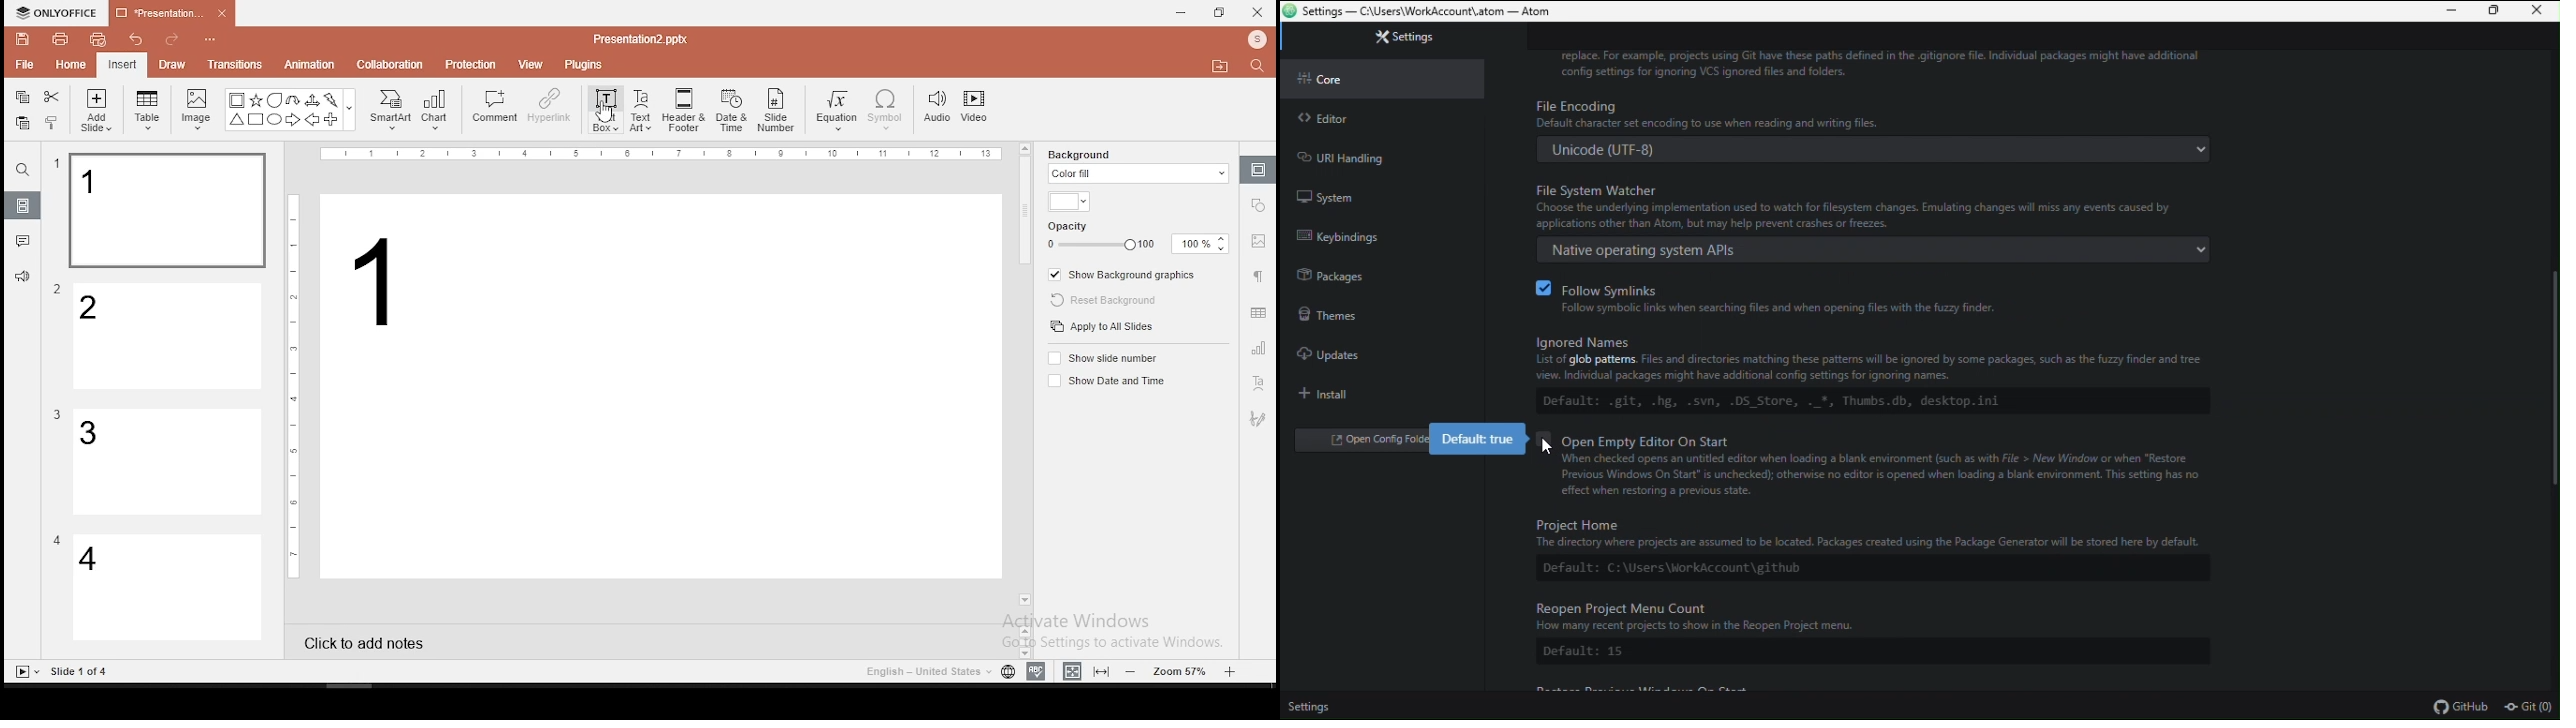 Image resolution: width=2576 pixels, height=728 pixels. What do you see at coordinates (1546, 447) in the screenshot?
I see `cursor` at bounding box center [1546, 447].